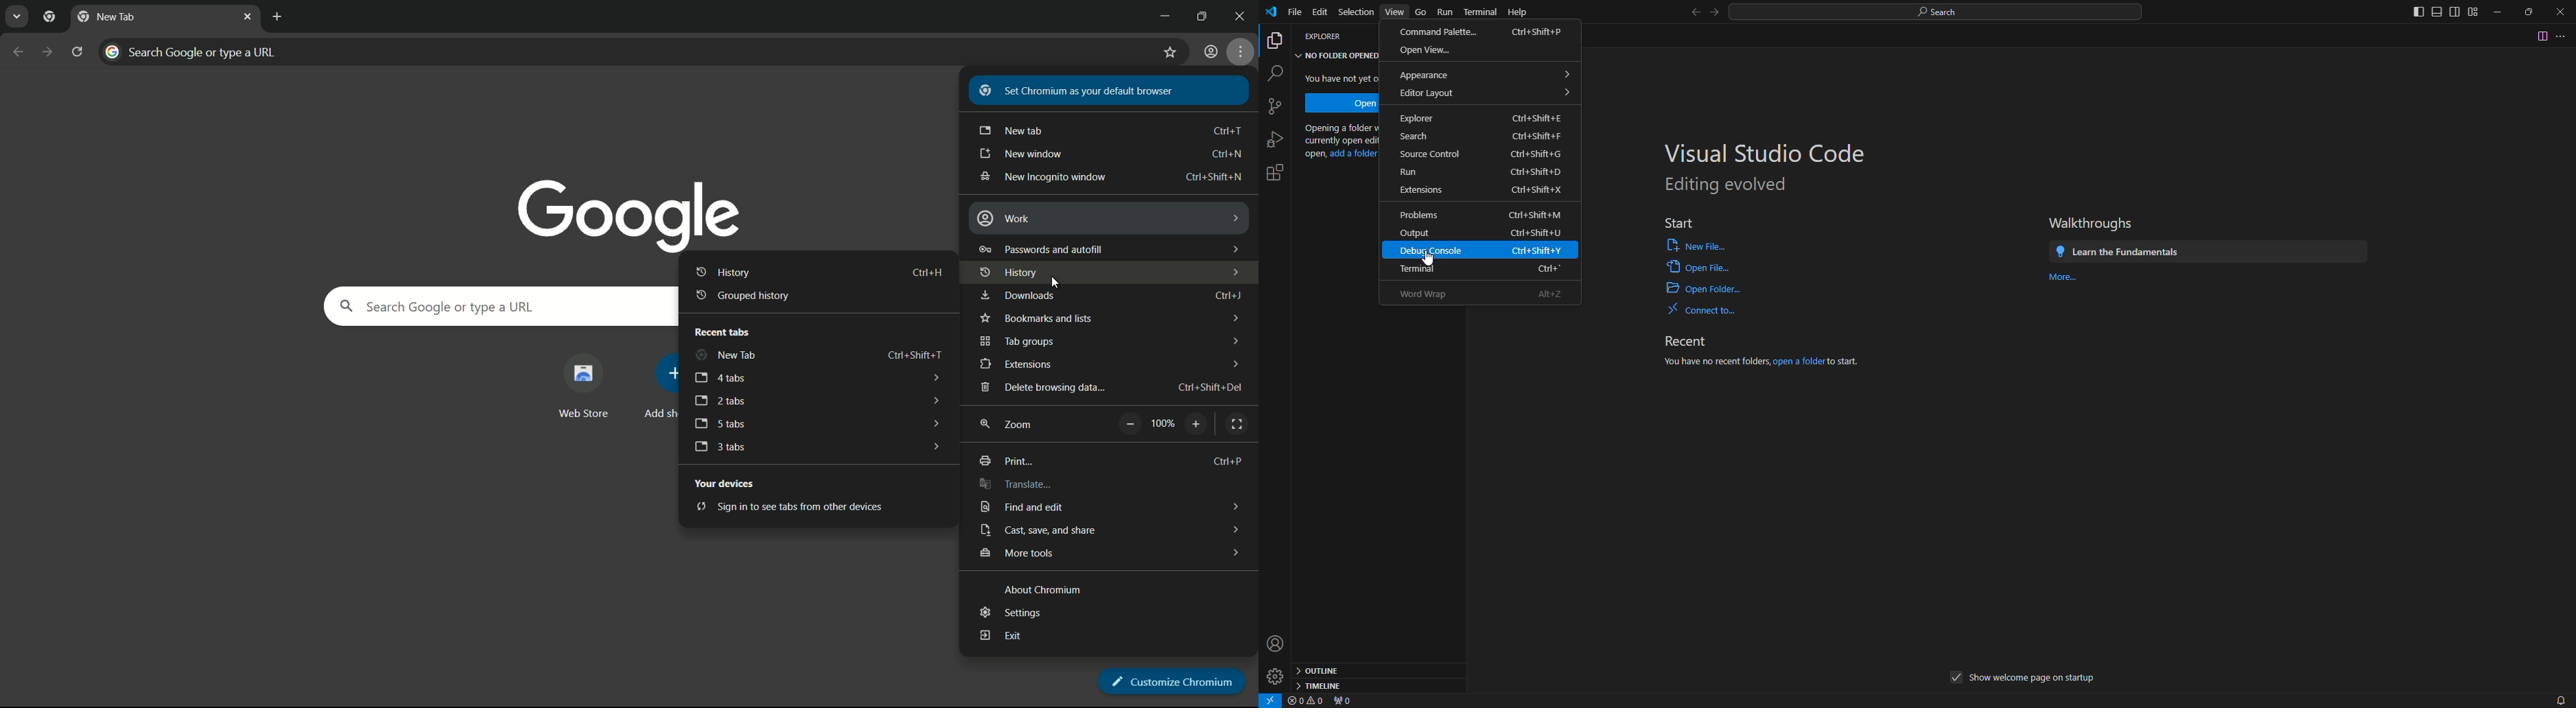 Image resolution: width=2576 pixels, height=728 pixels. Describe the element at coordinates (18, 16) in the screenshot. I see `search tabs` at that location.